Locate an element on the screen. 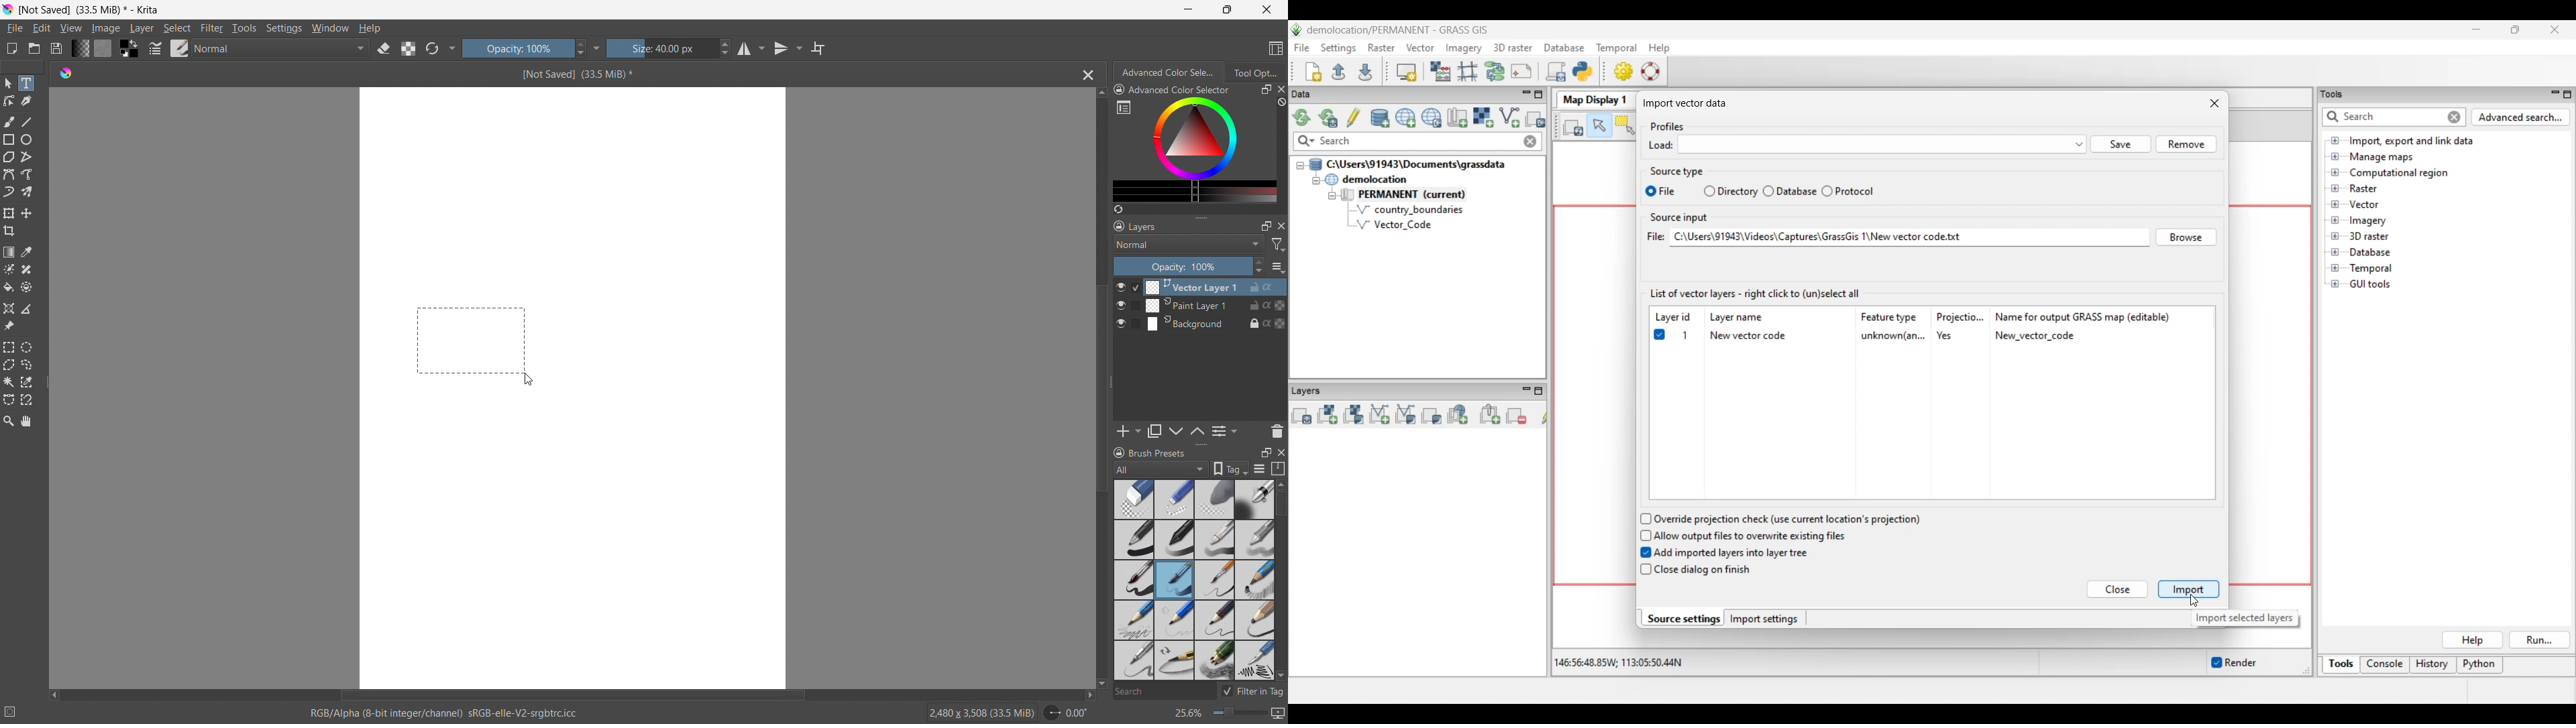 Image resolution: width=2576 pixels, height=728 pixels. scroll right is located at coordinates (1085, 695).